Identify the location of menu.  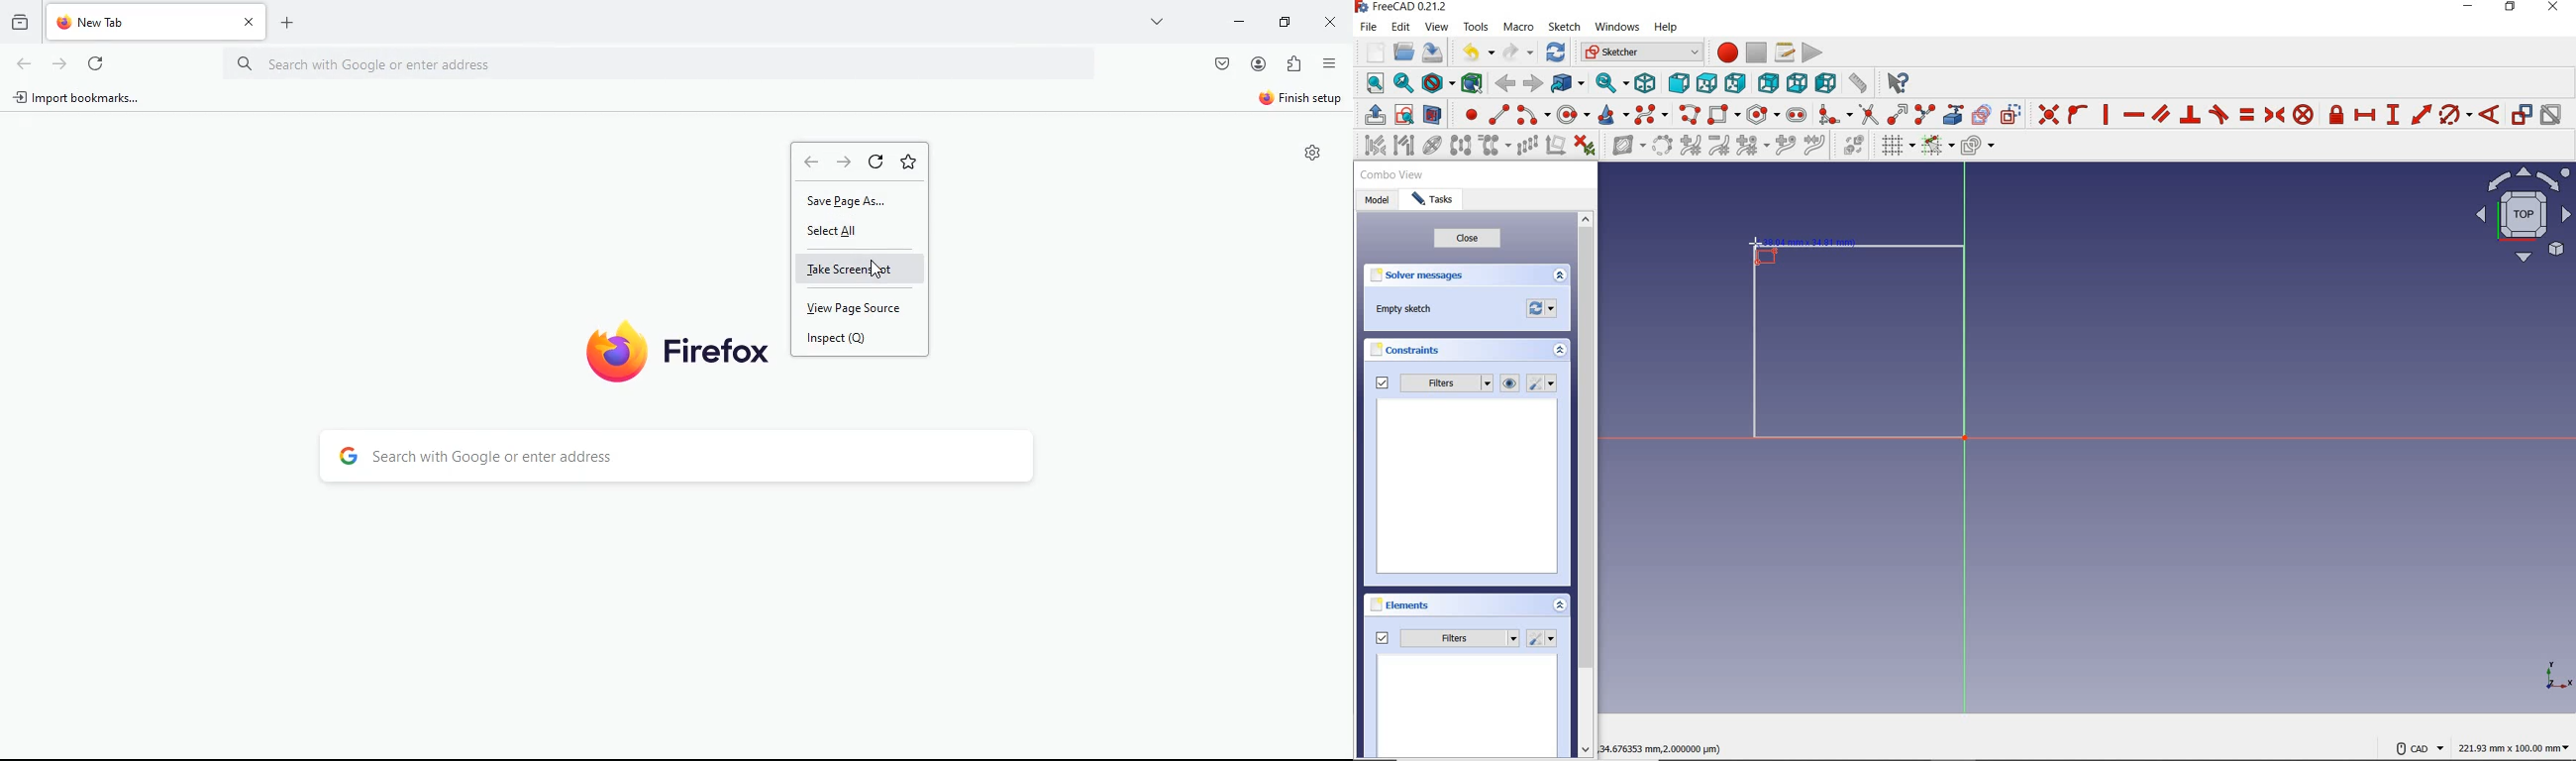
(1328, 62).